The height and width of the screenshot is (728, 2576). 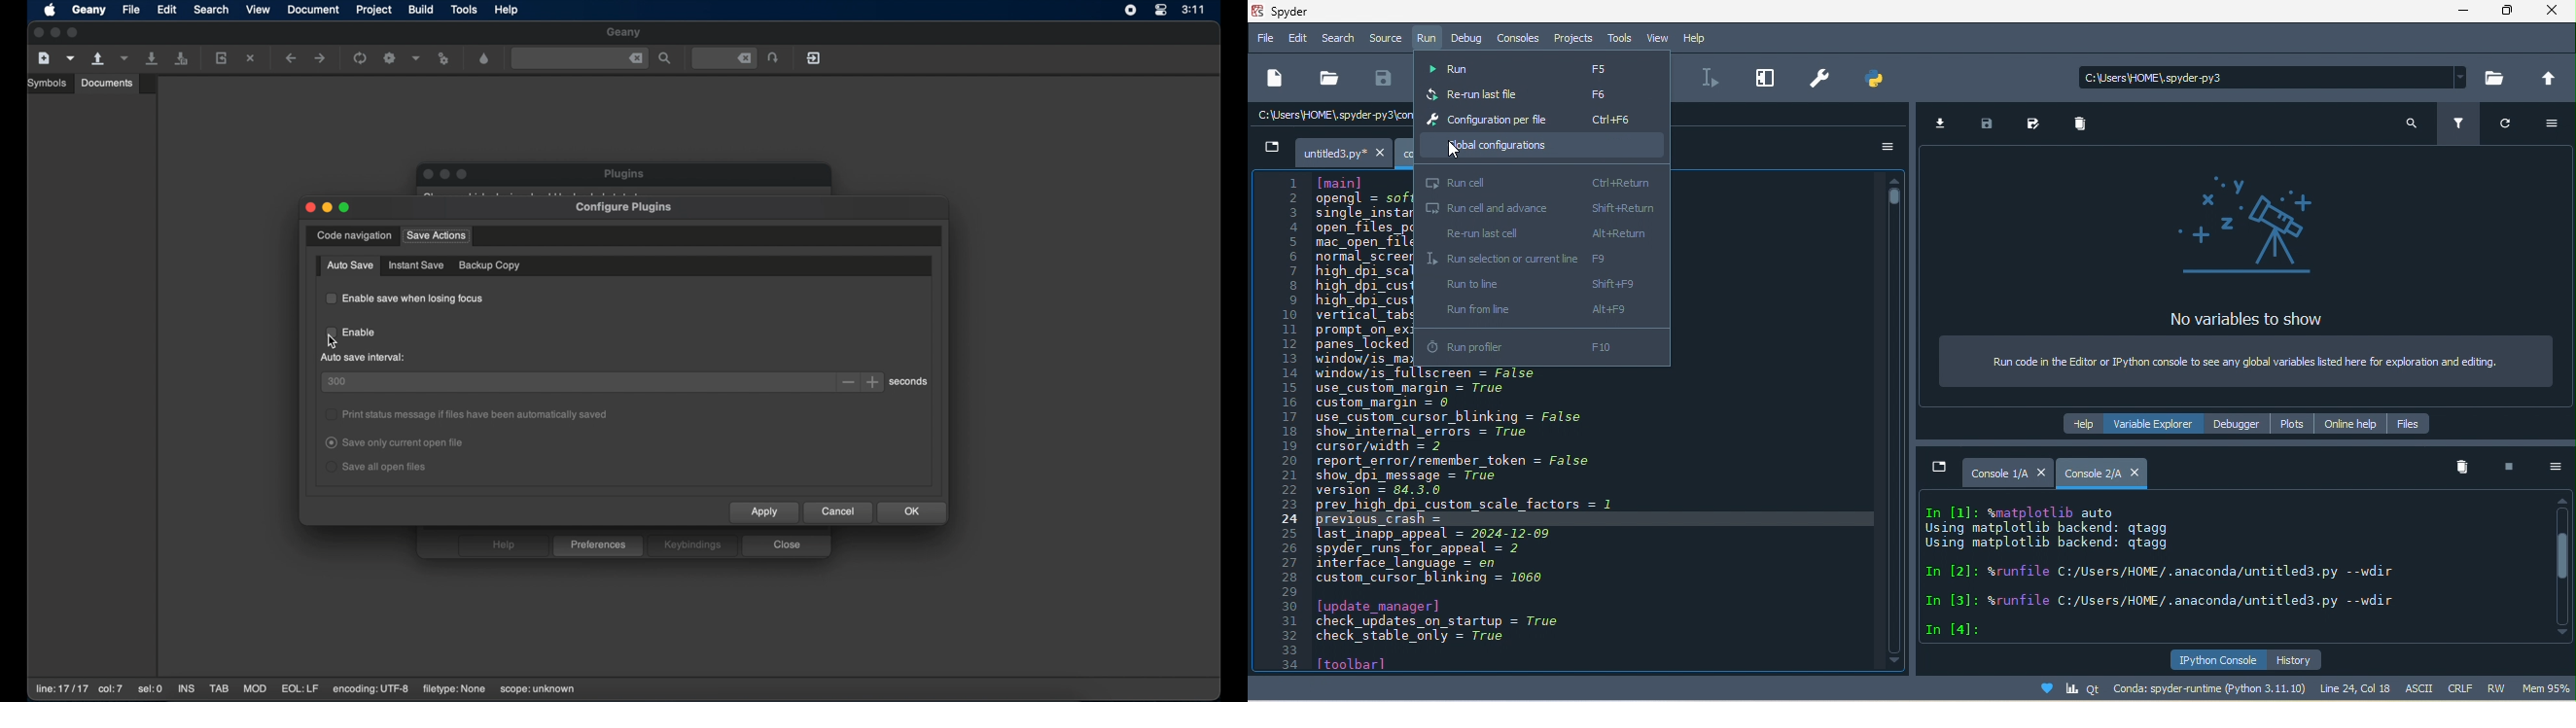 I want to click on preferences, so click(x=1817, y=83).